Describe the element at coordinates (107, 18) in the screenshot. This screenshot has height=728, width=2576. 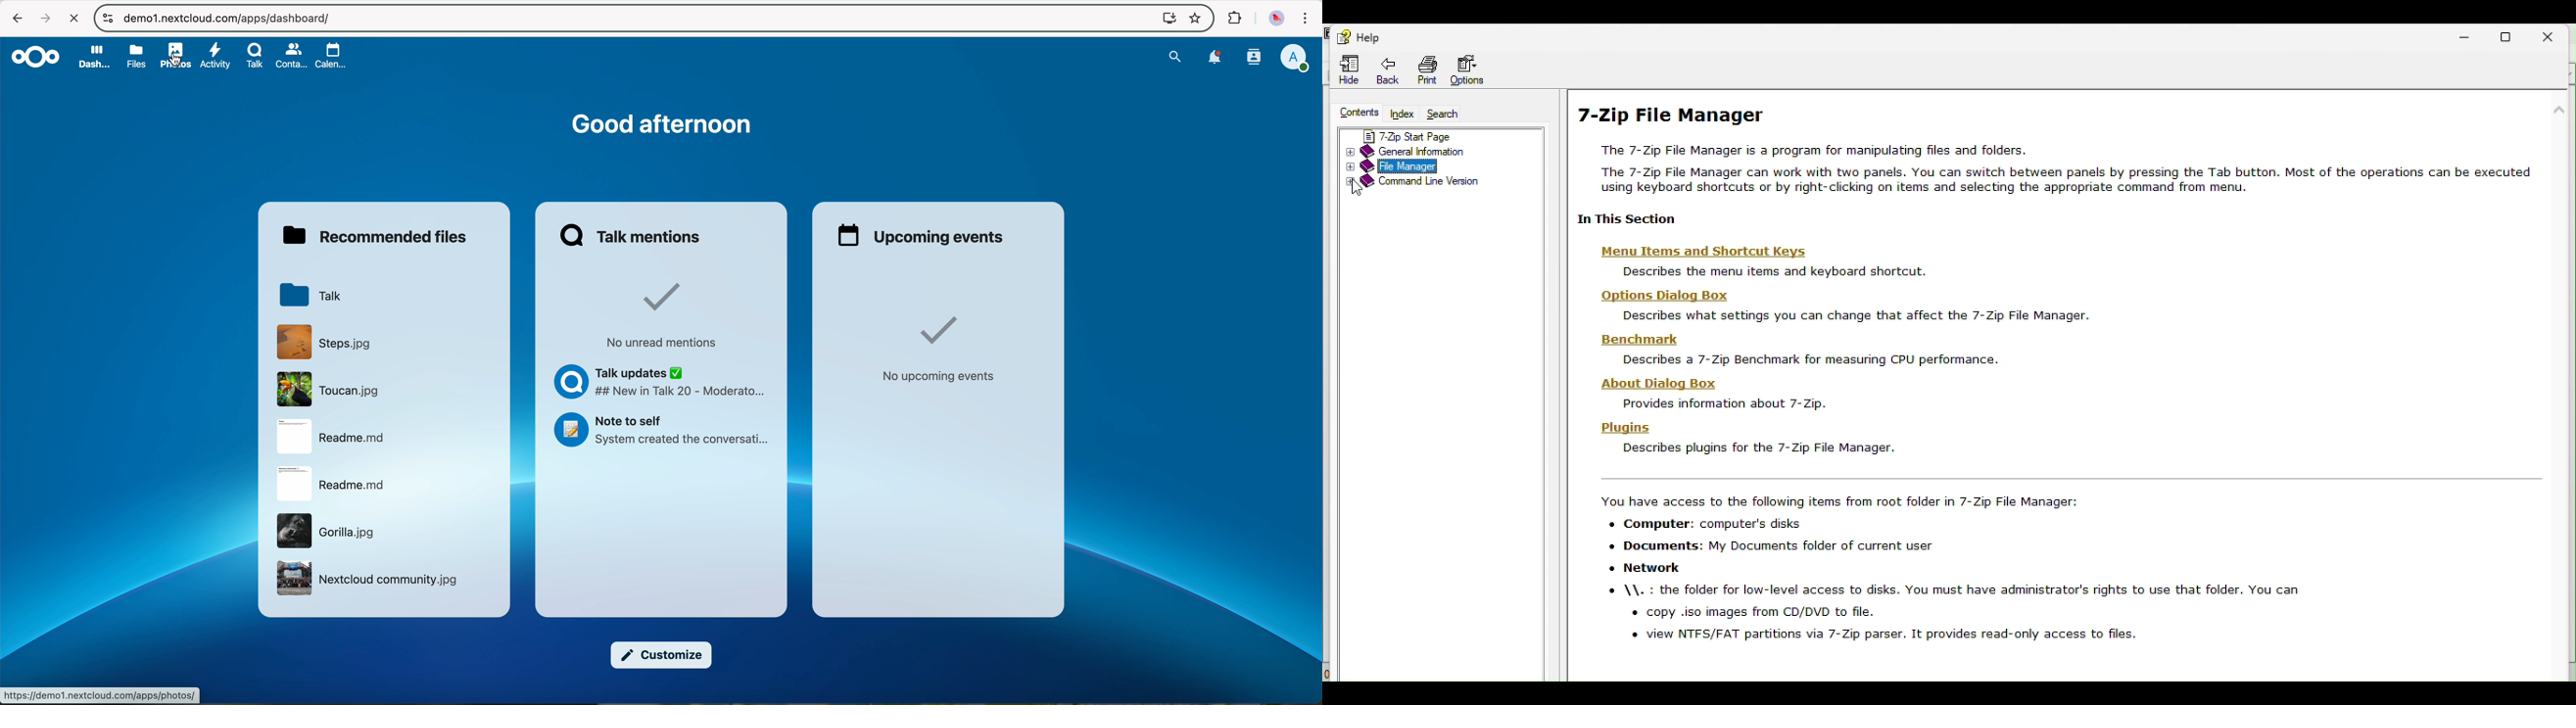
I see `controls` at that location.